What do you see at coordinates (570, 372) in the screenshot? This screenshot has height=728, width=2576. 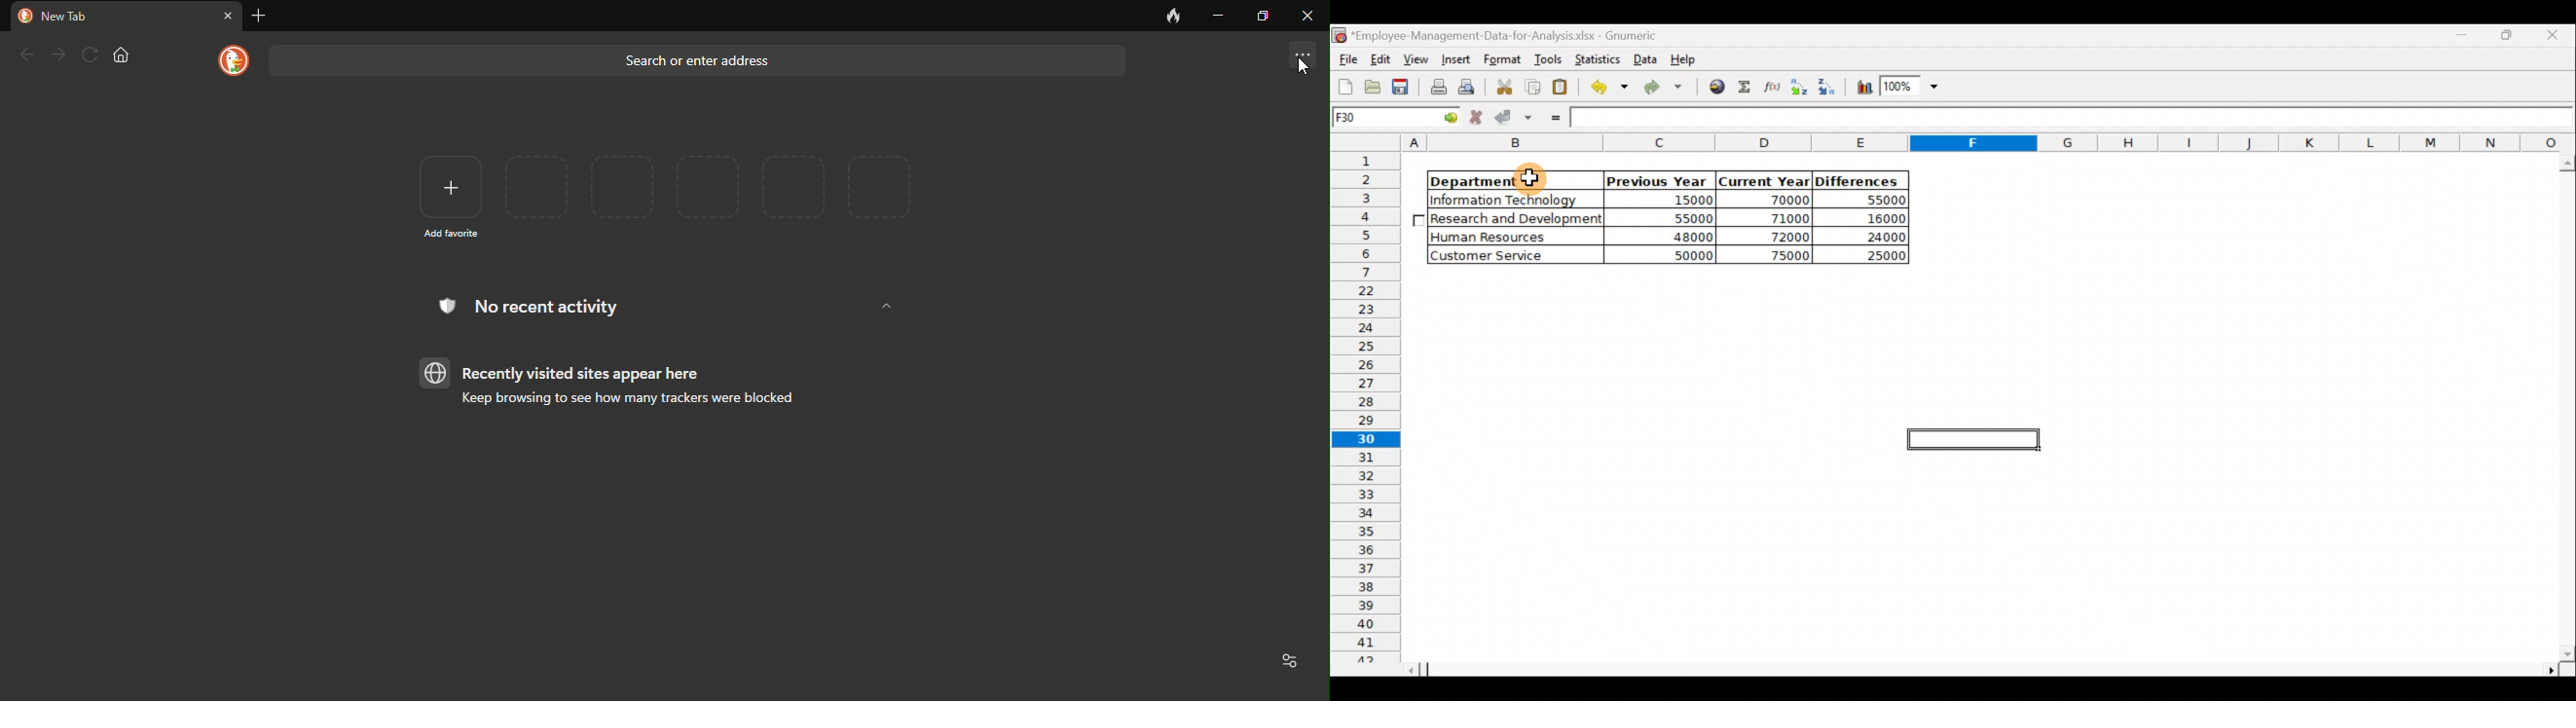 I see `recently visited sites appear here` at bounding box center [570, 372].